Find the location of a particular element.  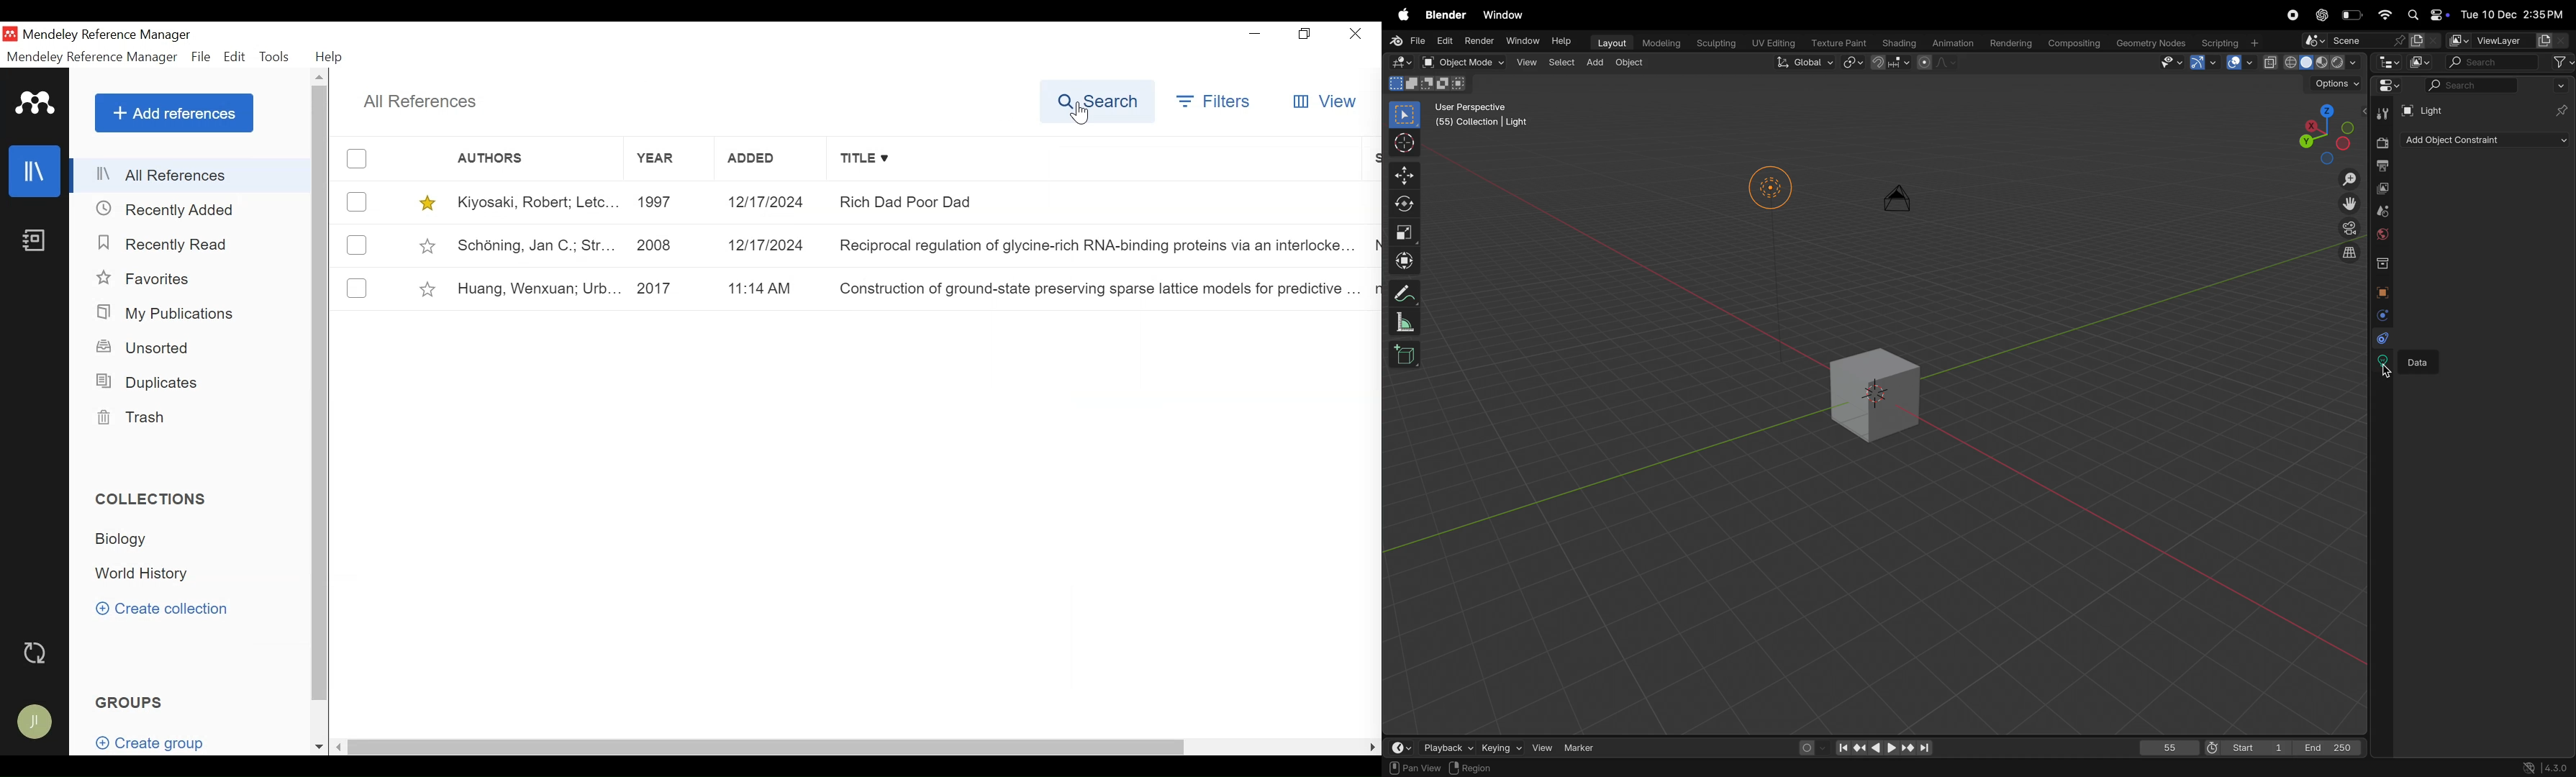

Tools is located at coordinates (275, 56).